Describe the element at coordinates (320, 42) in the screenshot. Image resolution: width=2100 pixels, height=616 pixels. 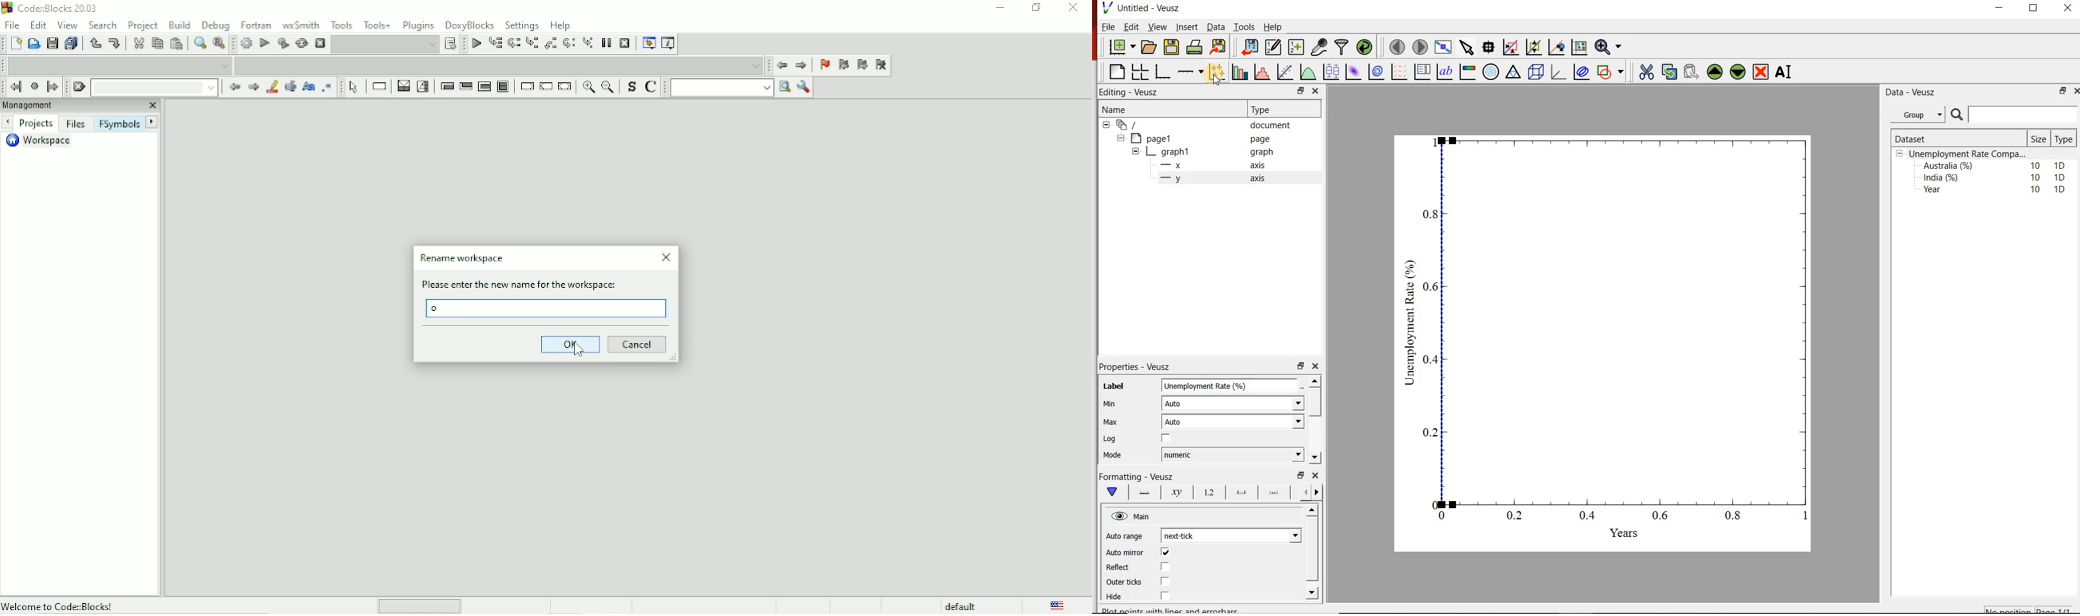
I see `Abort` at that location.